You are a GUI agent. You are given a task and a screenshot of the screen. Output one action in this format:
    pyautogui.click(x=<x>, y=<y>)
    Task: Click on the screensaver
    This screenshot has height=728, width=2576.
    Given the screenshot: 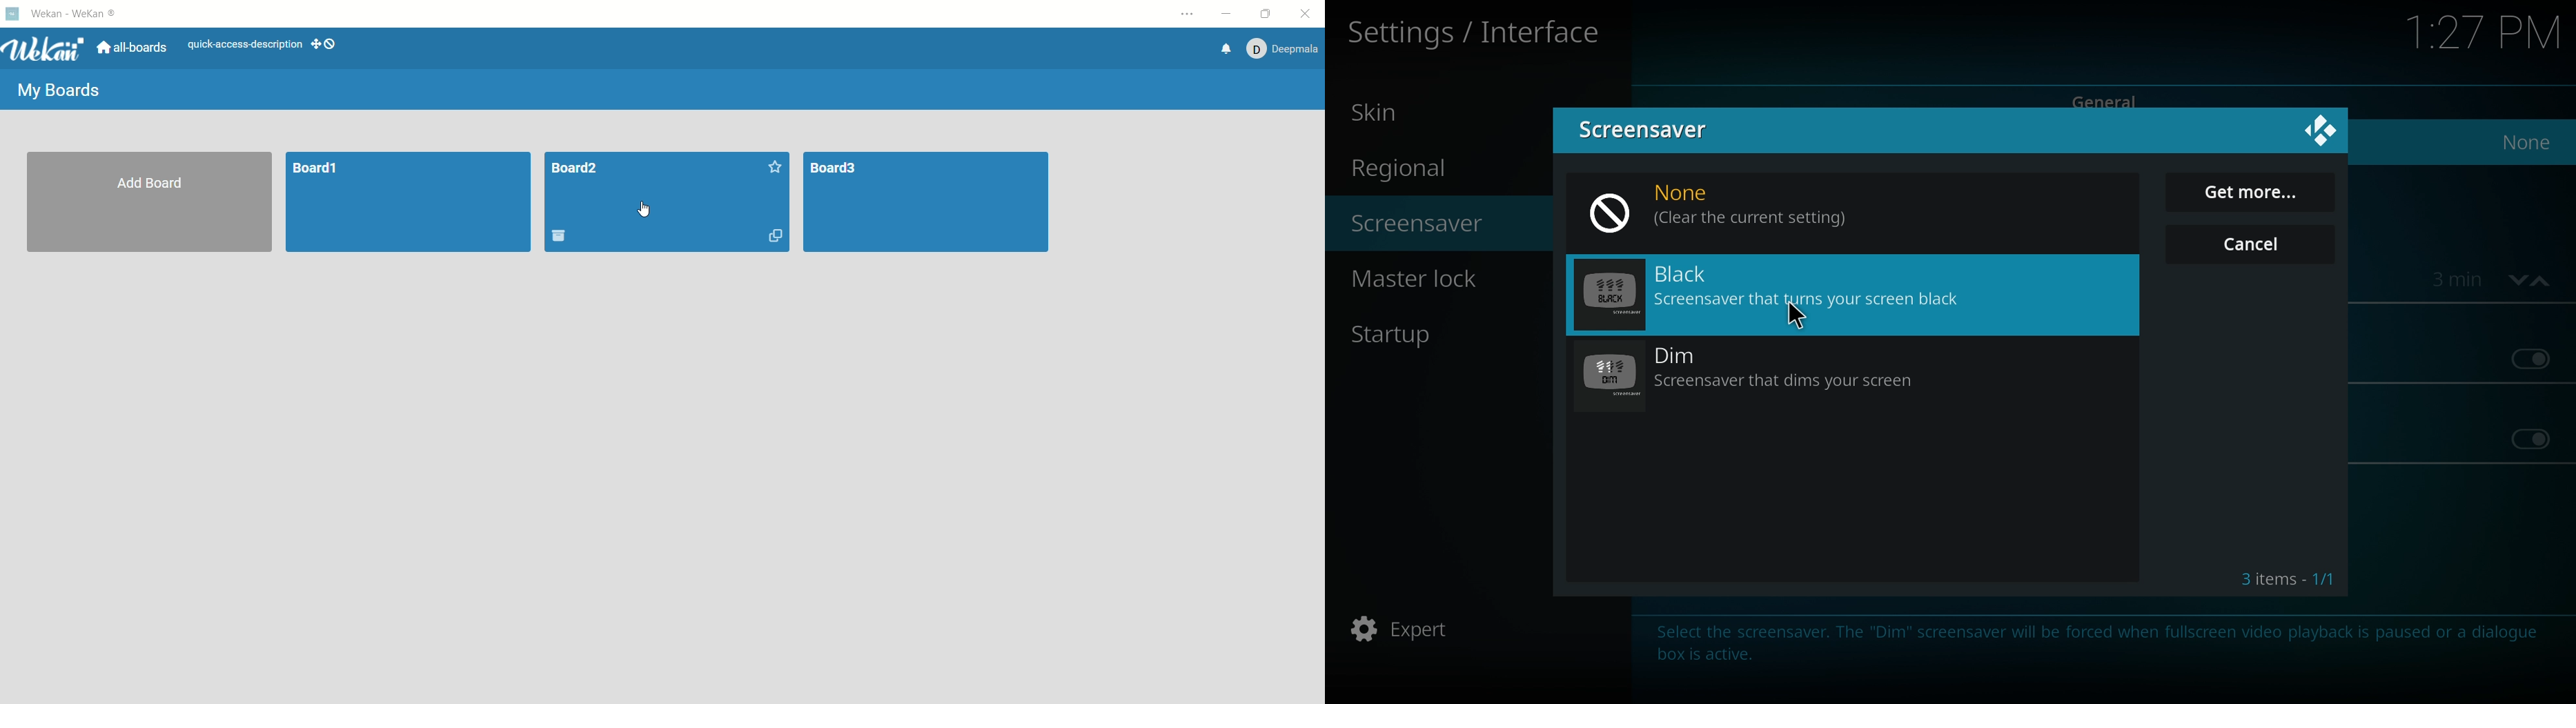 What is the action you would take?
    pyautogui.click(x=1646, y=130)
    